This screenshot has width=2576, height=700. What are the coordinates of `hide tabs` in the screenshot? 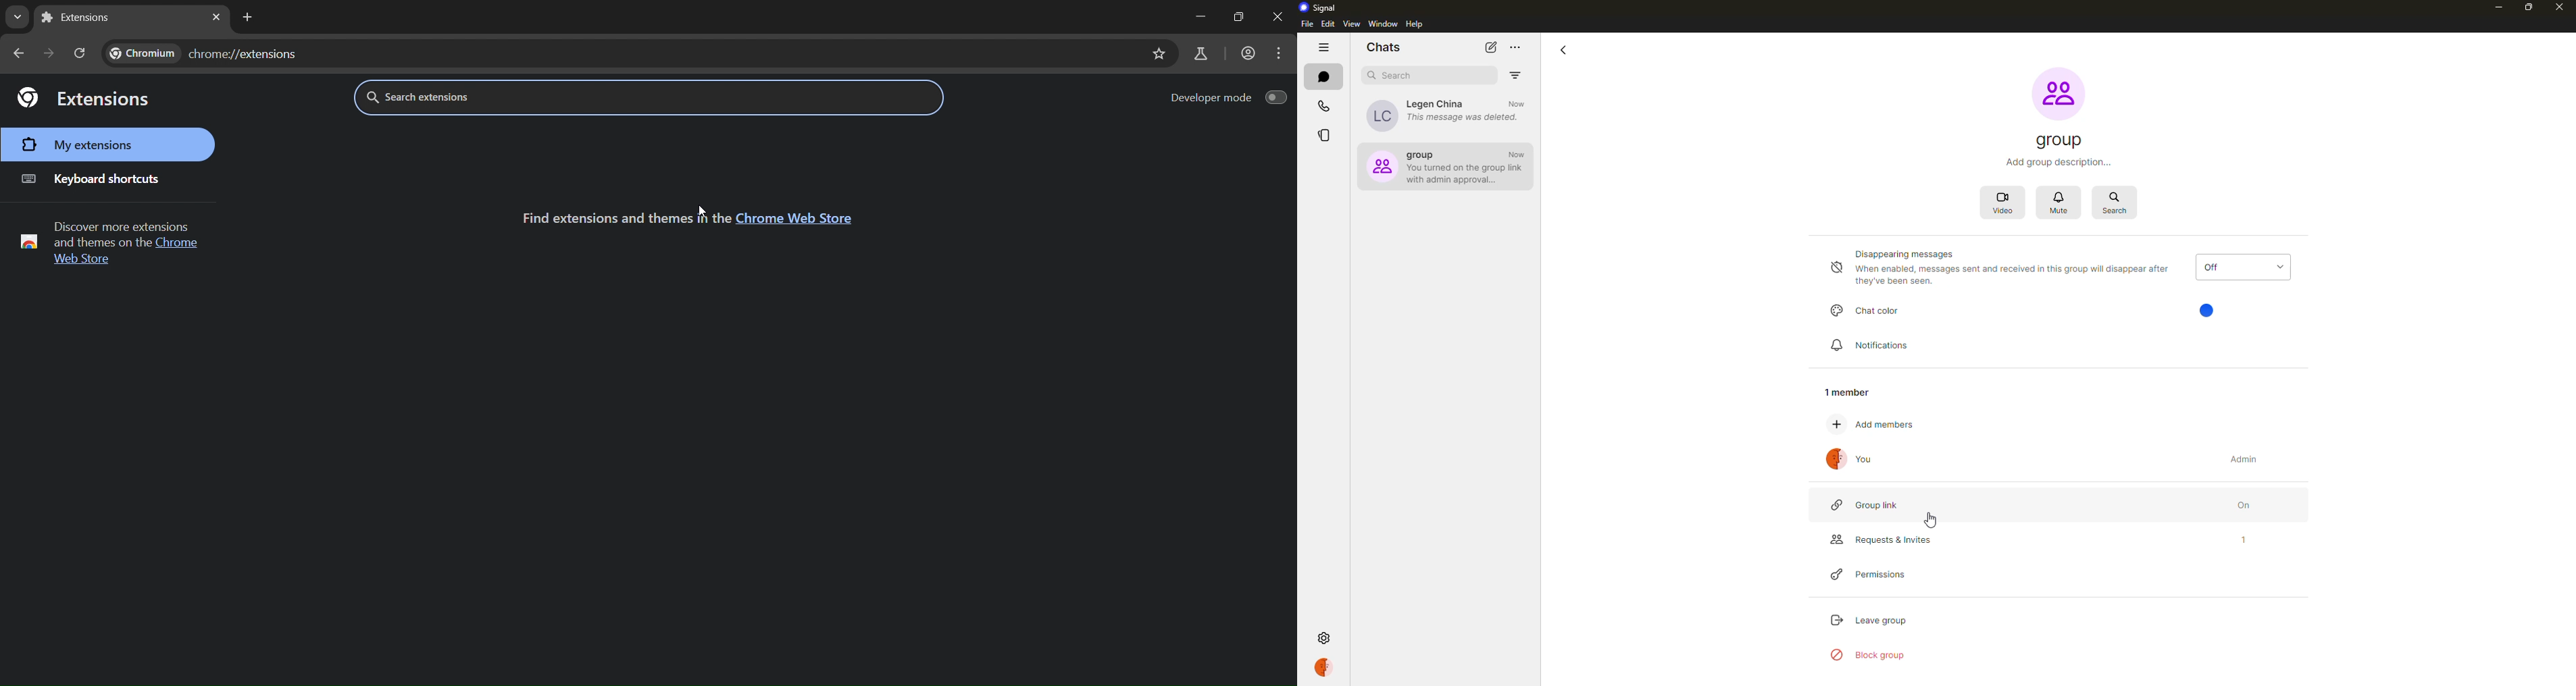 It's located at (1325, 49).